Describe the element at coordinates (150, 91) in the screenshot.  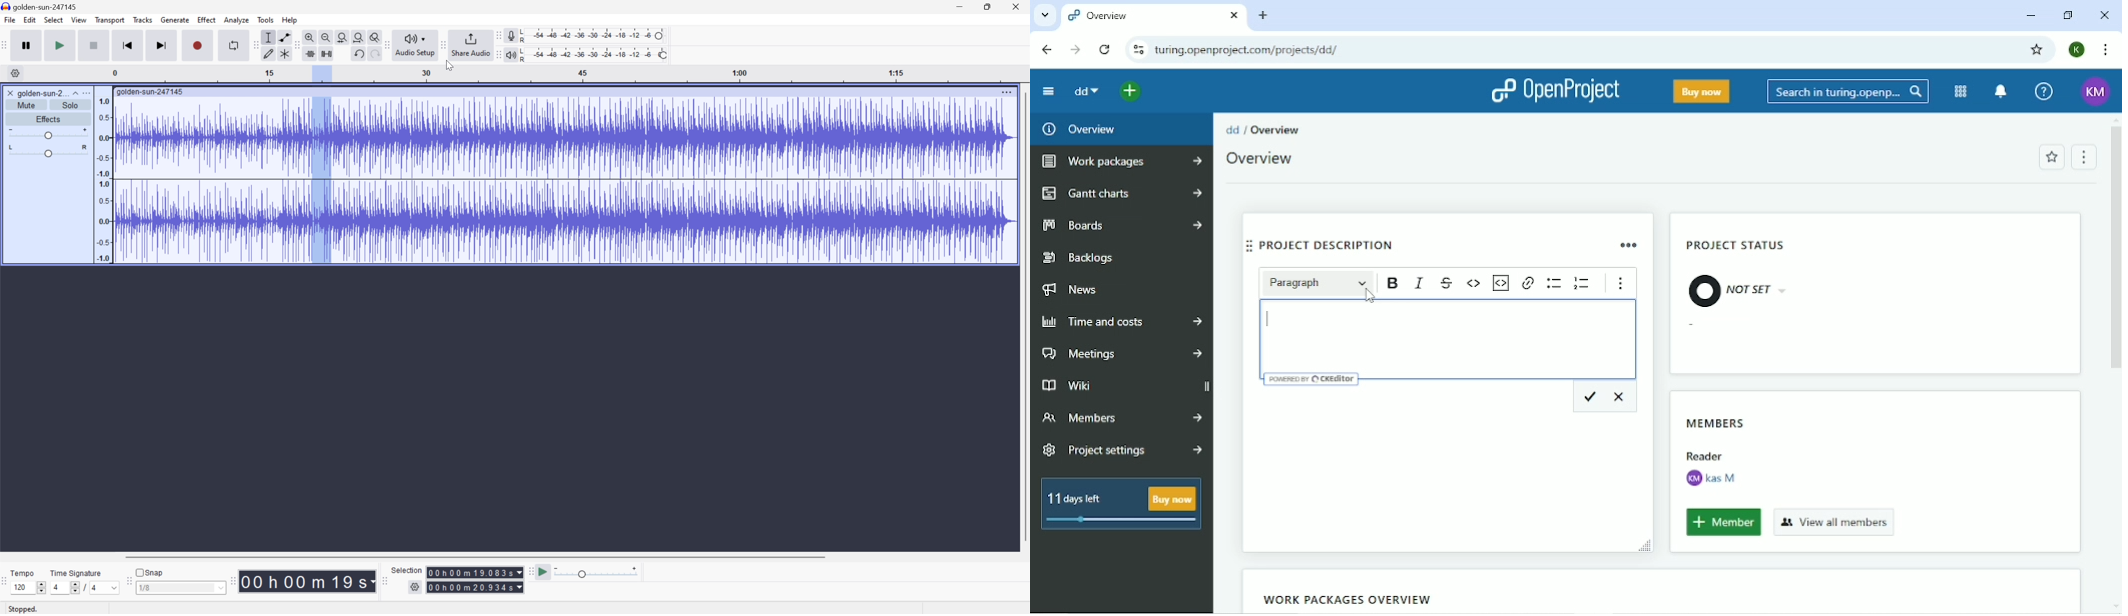
I see `golden-sun-247145` at that location.